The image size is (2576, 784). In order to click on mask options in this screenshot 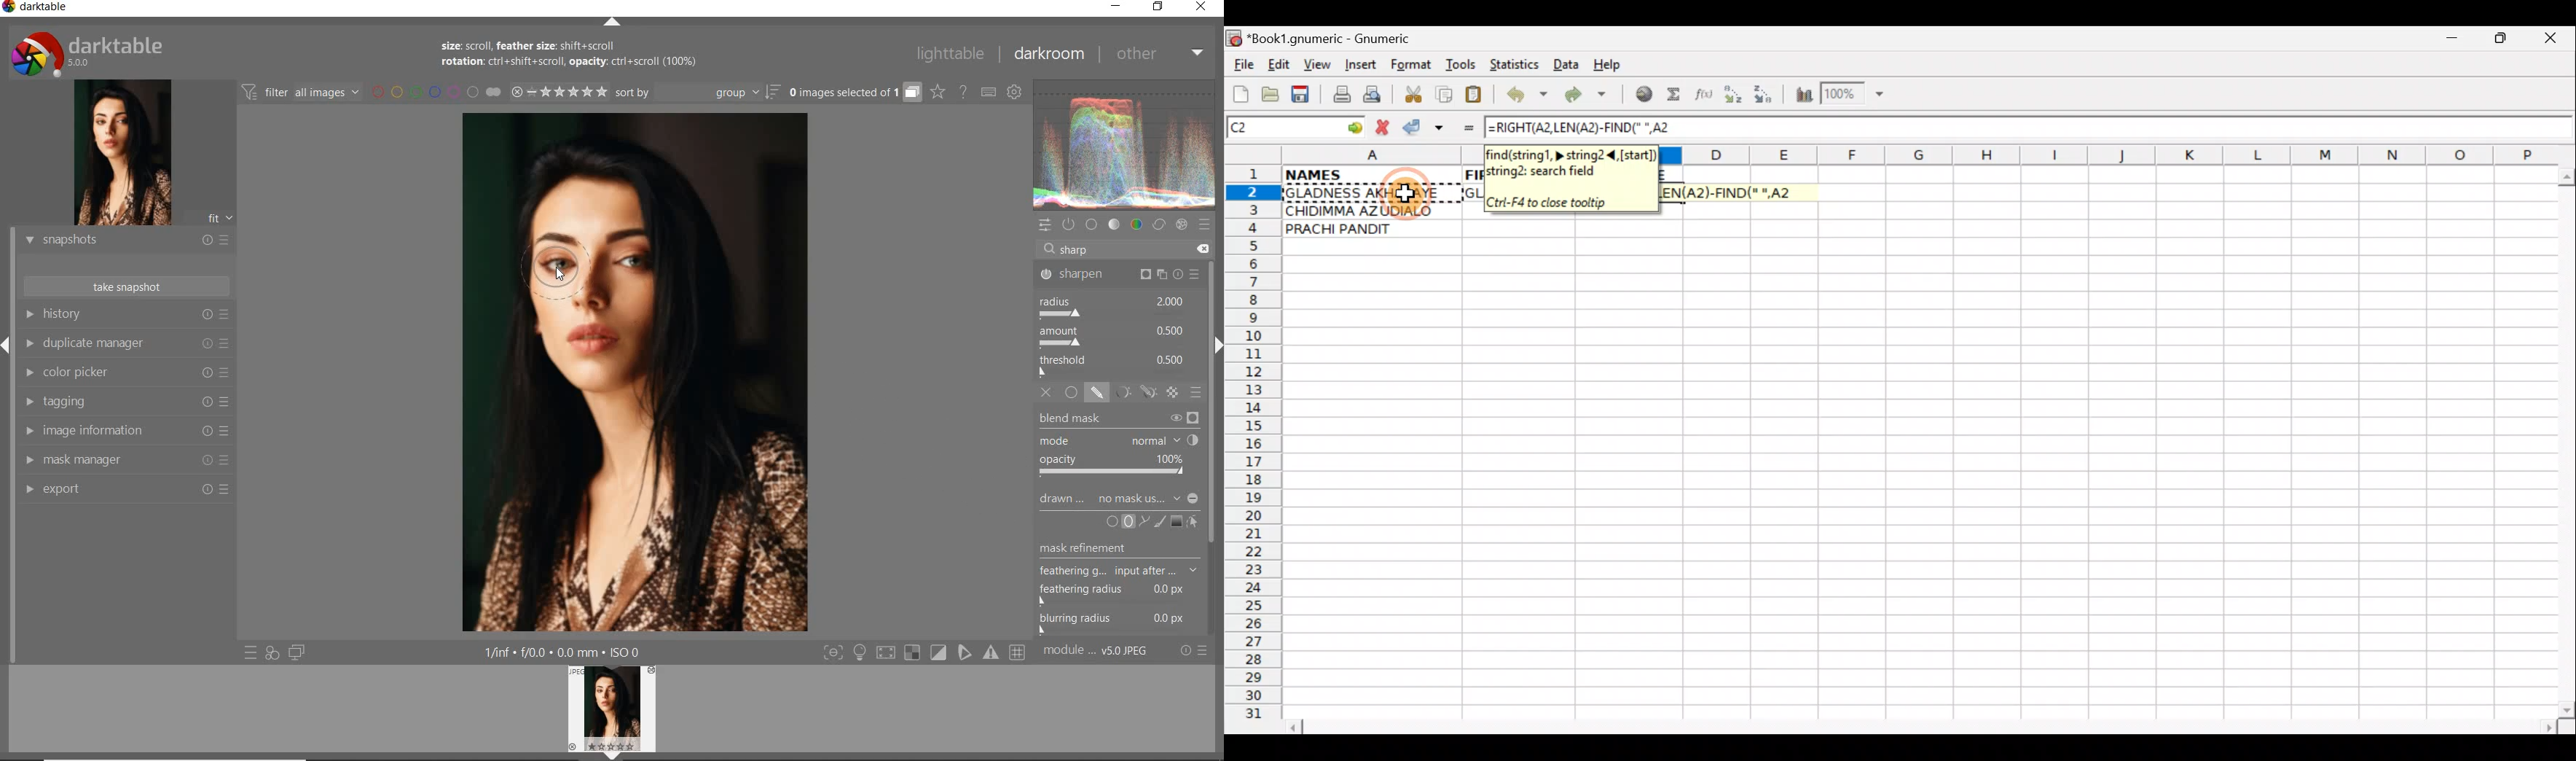, I will do `click(1133, 392)`.